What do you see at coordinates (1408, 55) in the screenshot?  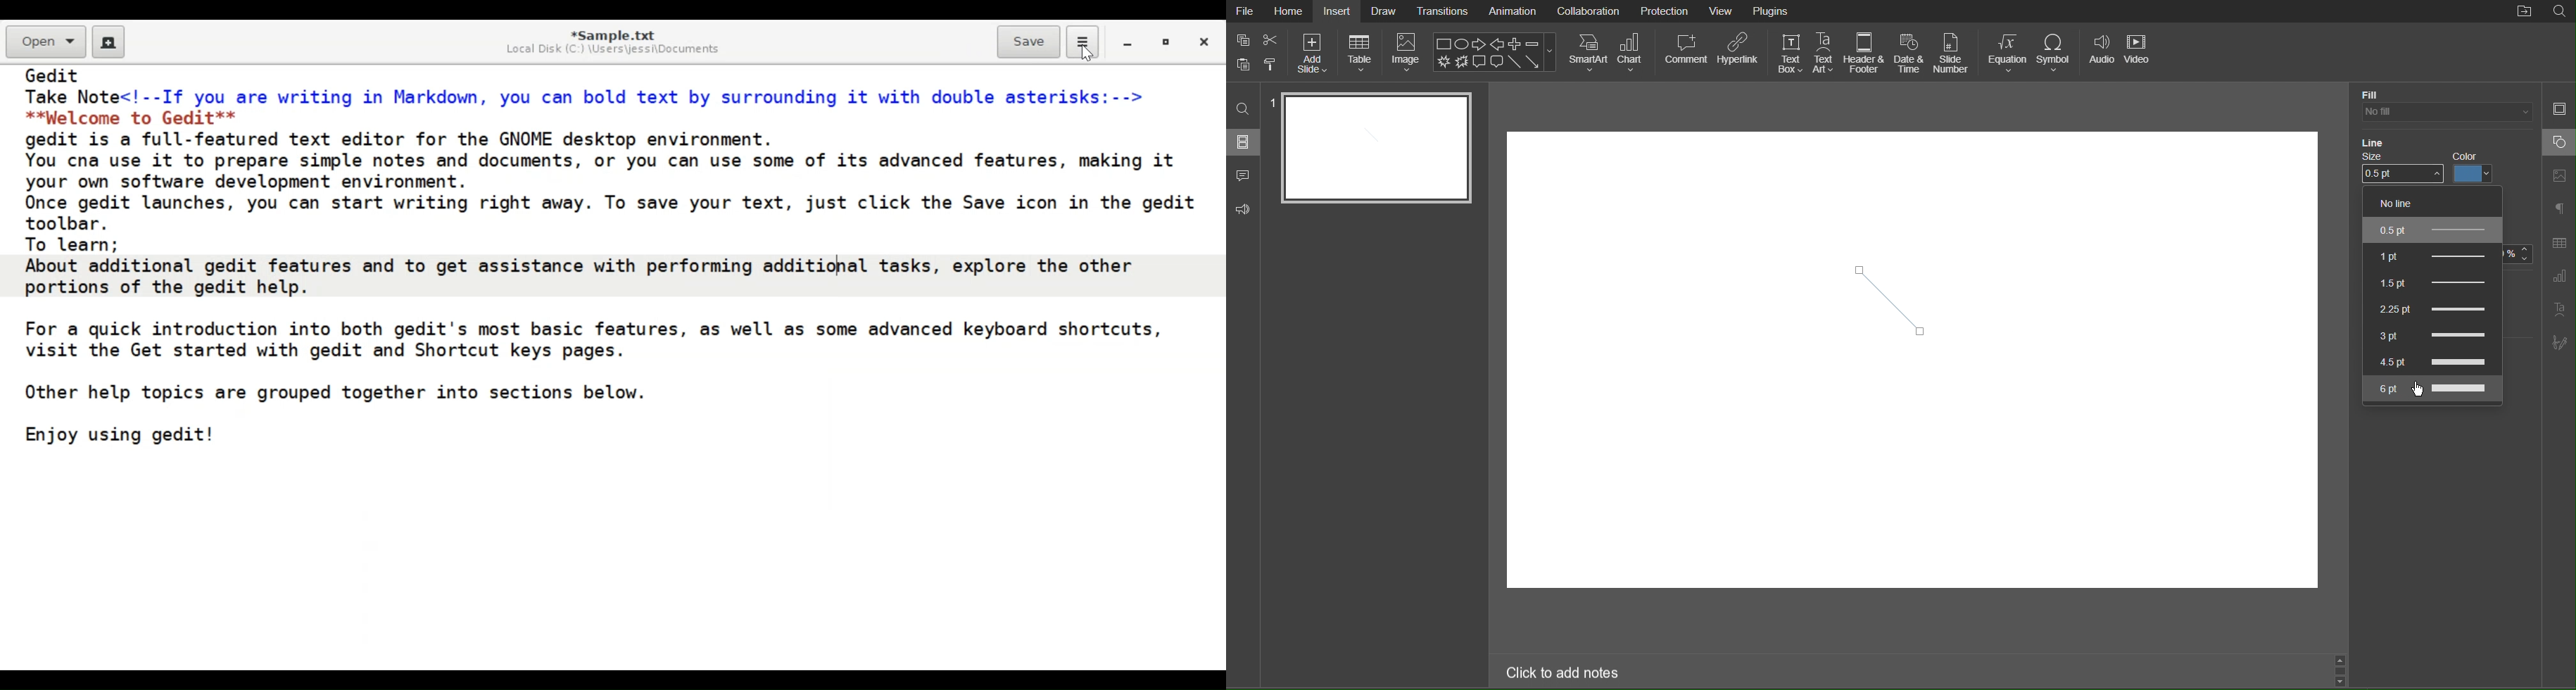 I see `Image` at bounding box center [1408, 55].